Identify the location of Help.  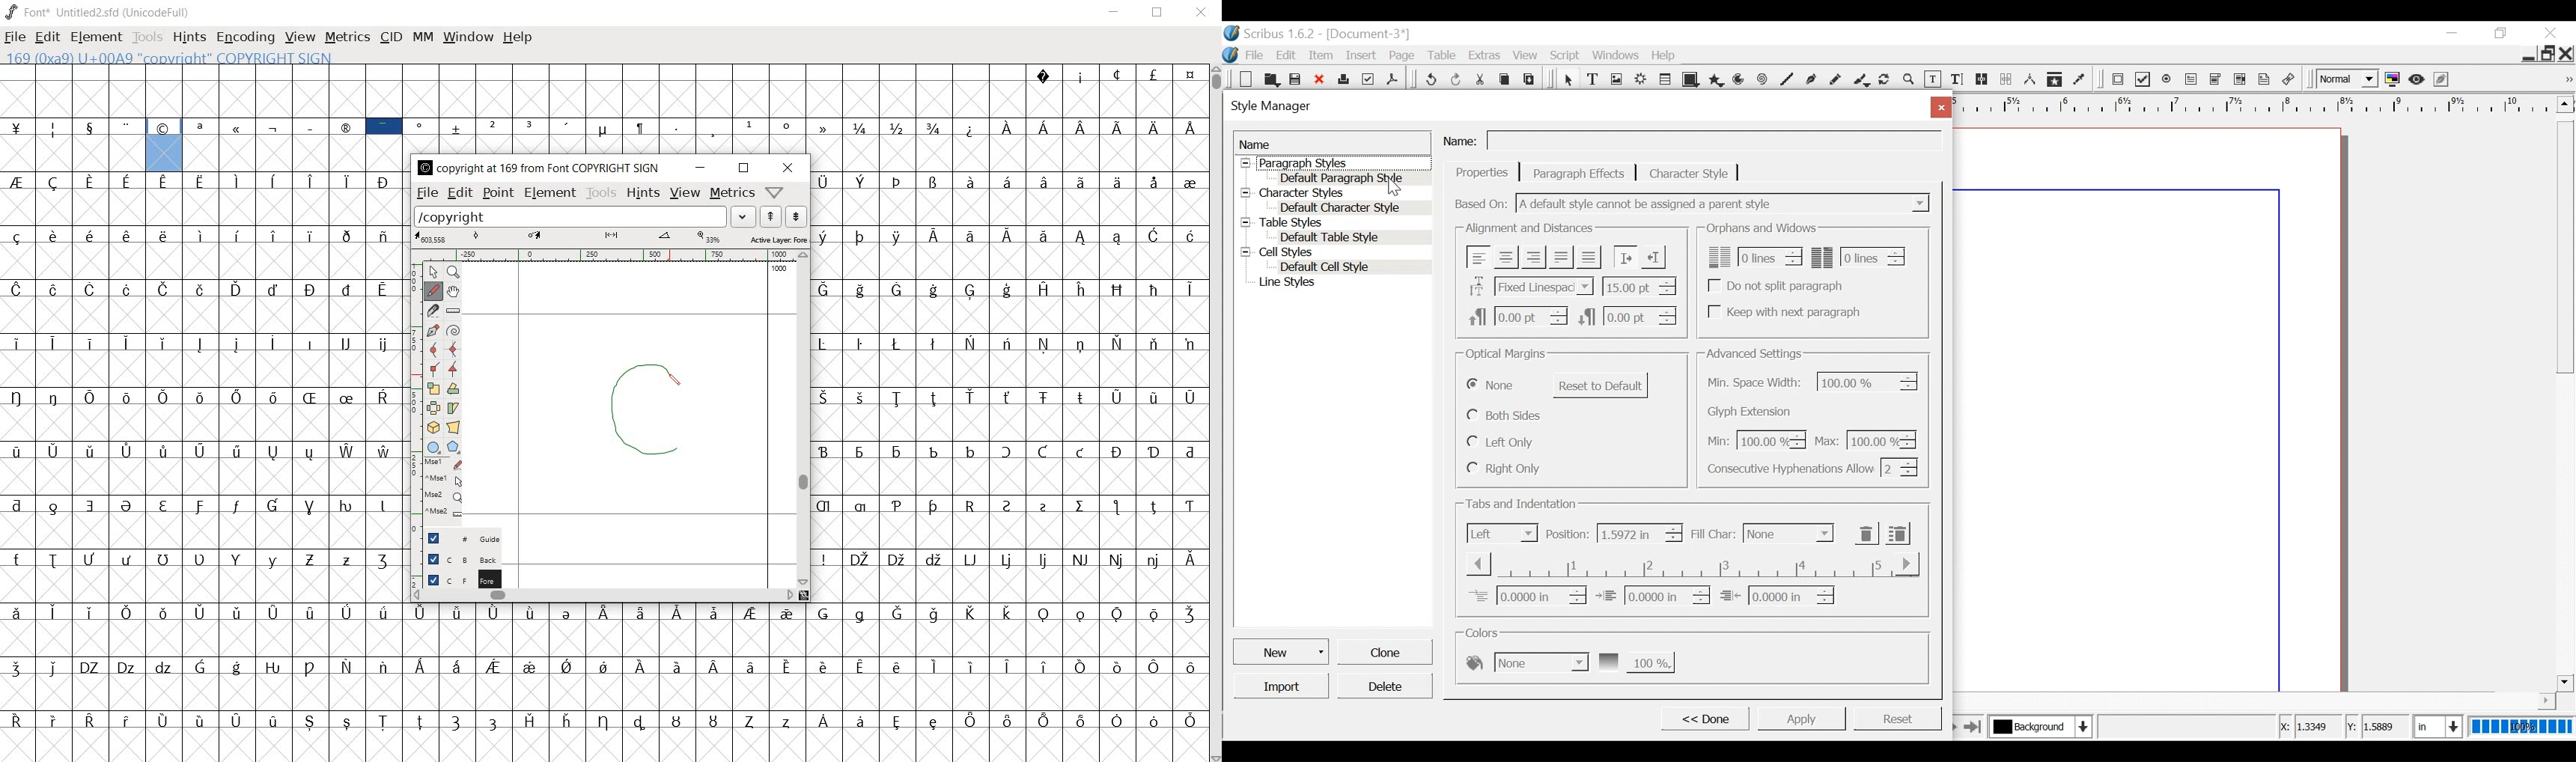
(1667, 55).